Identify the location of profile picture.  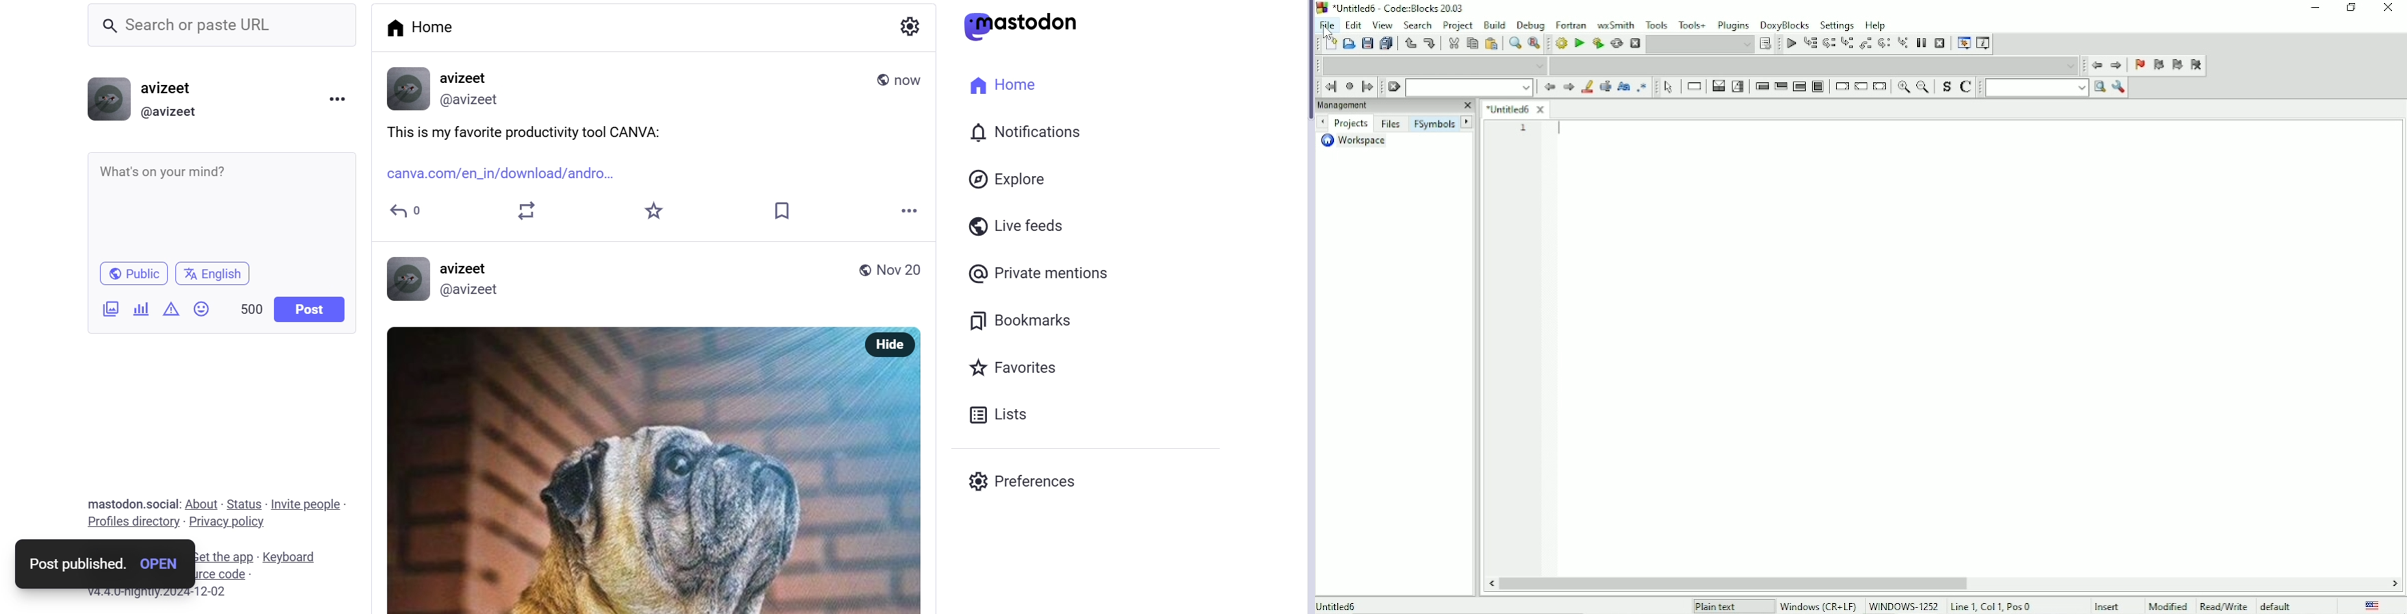
(410, 88).